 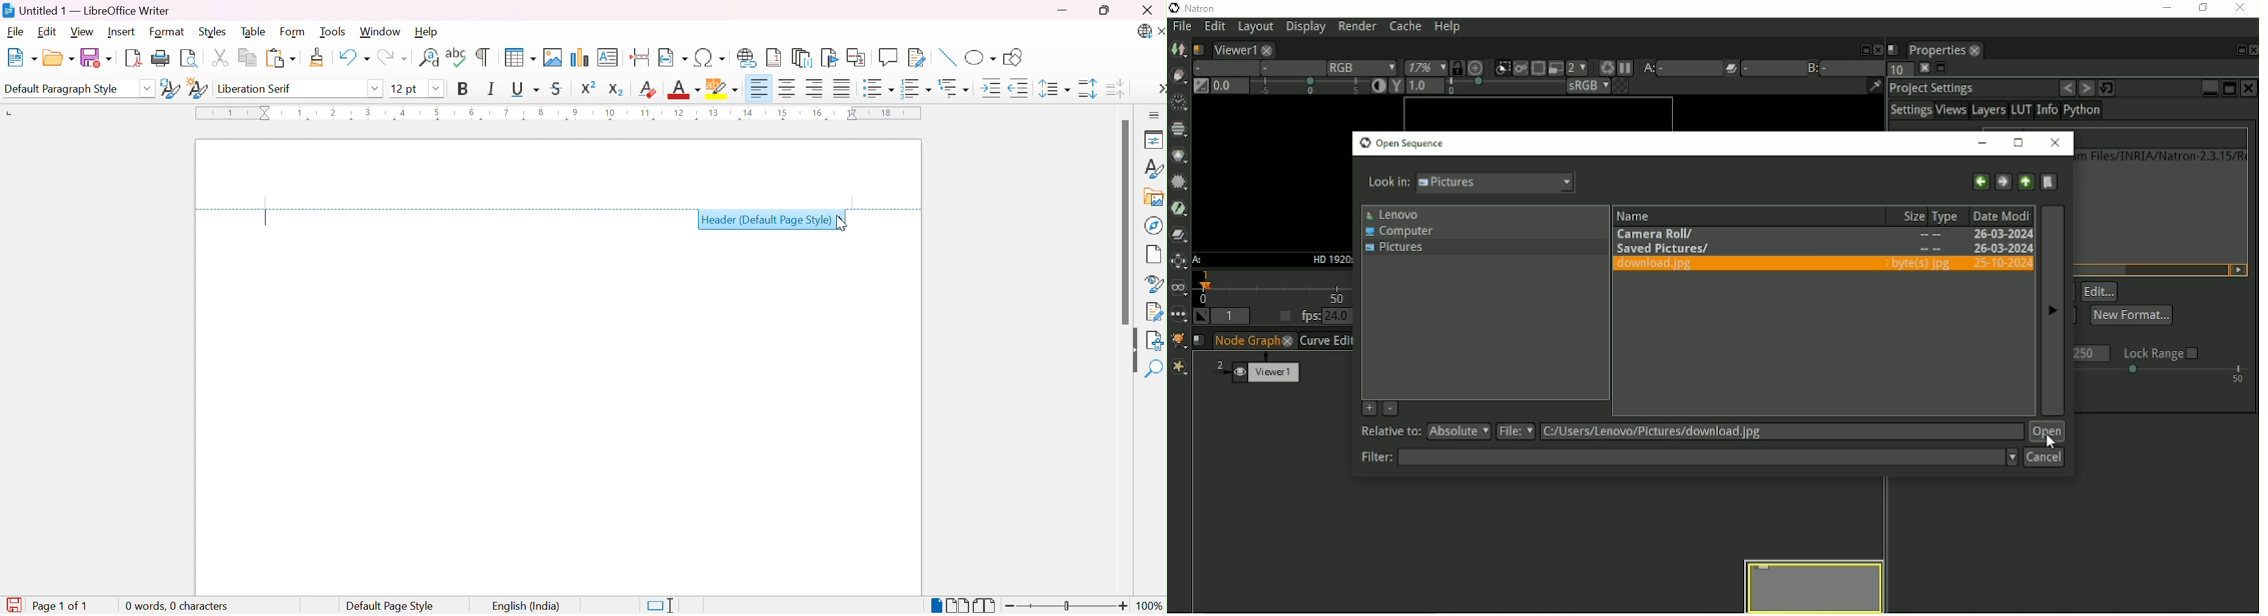 What do you see at coordinates (959, 605) in the screenshot?
I see `Multiple-page view` at bounding box center [959, 605].